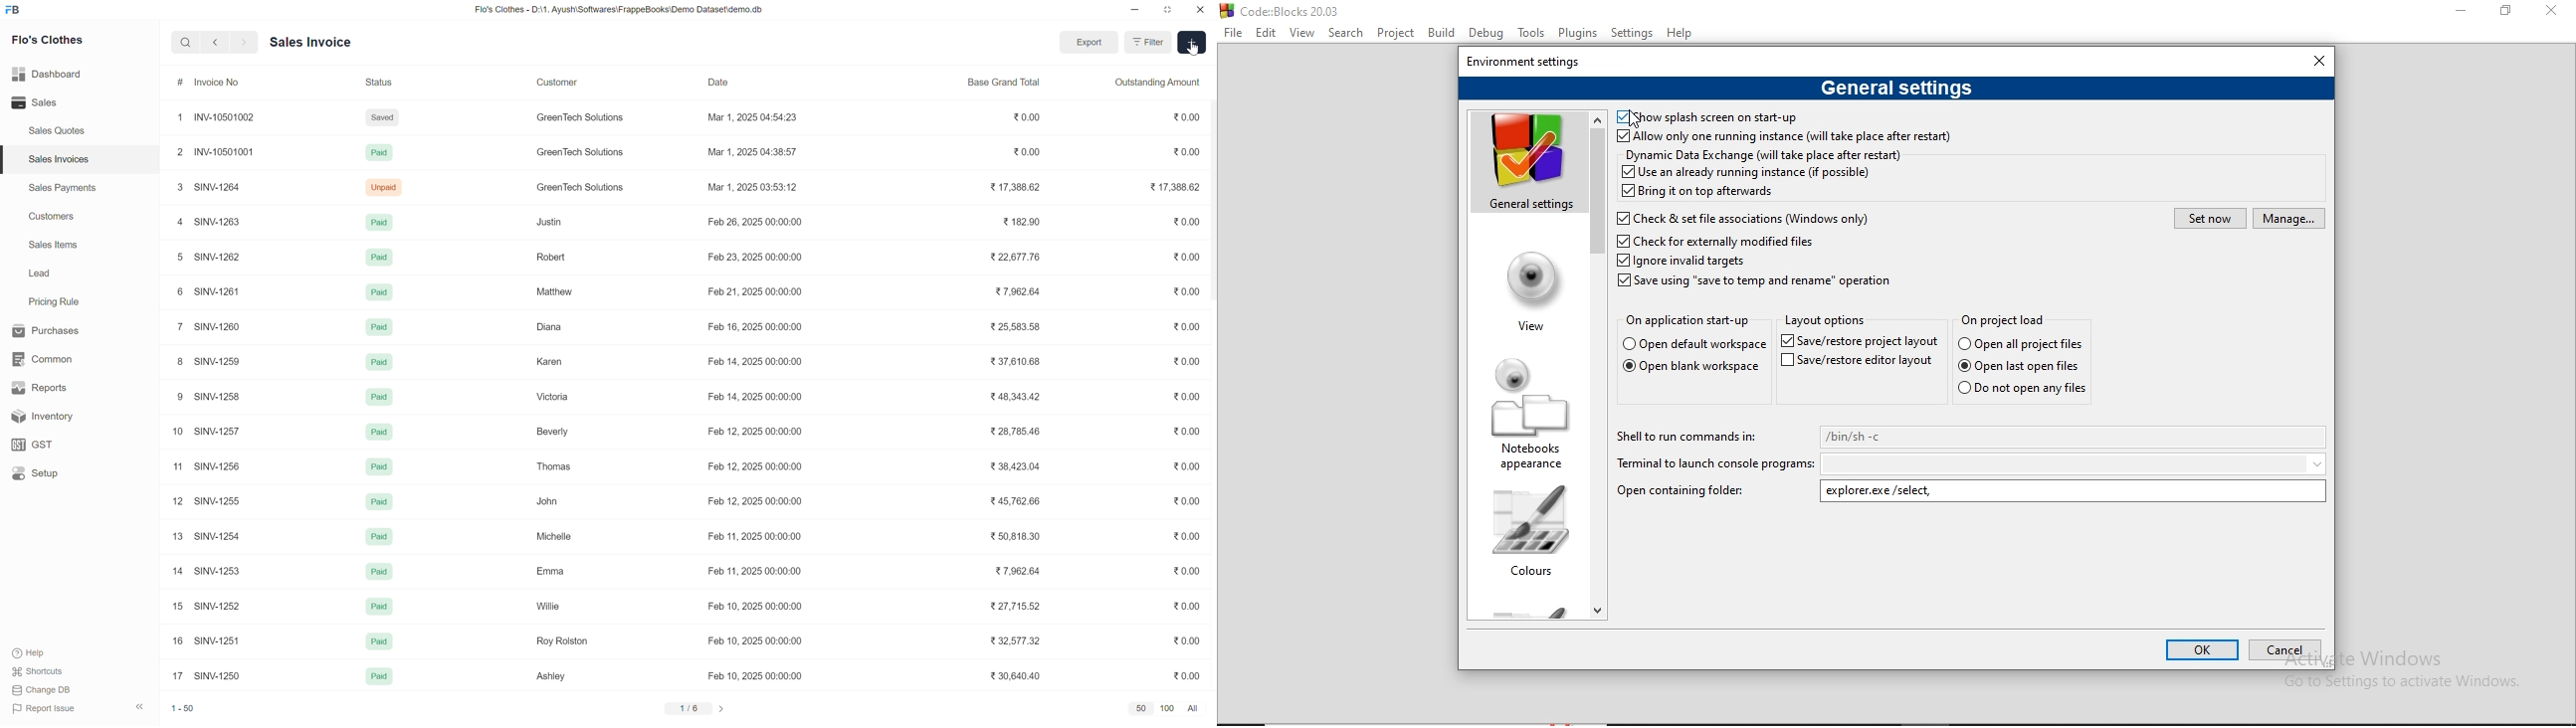 Image resolution: width=2576 pixels, height=728 pixels. Describe the element at coordinates (176, 188) in the screenshot. I see `3` at that location.